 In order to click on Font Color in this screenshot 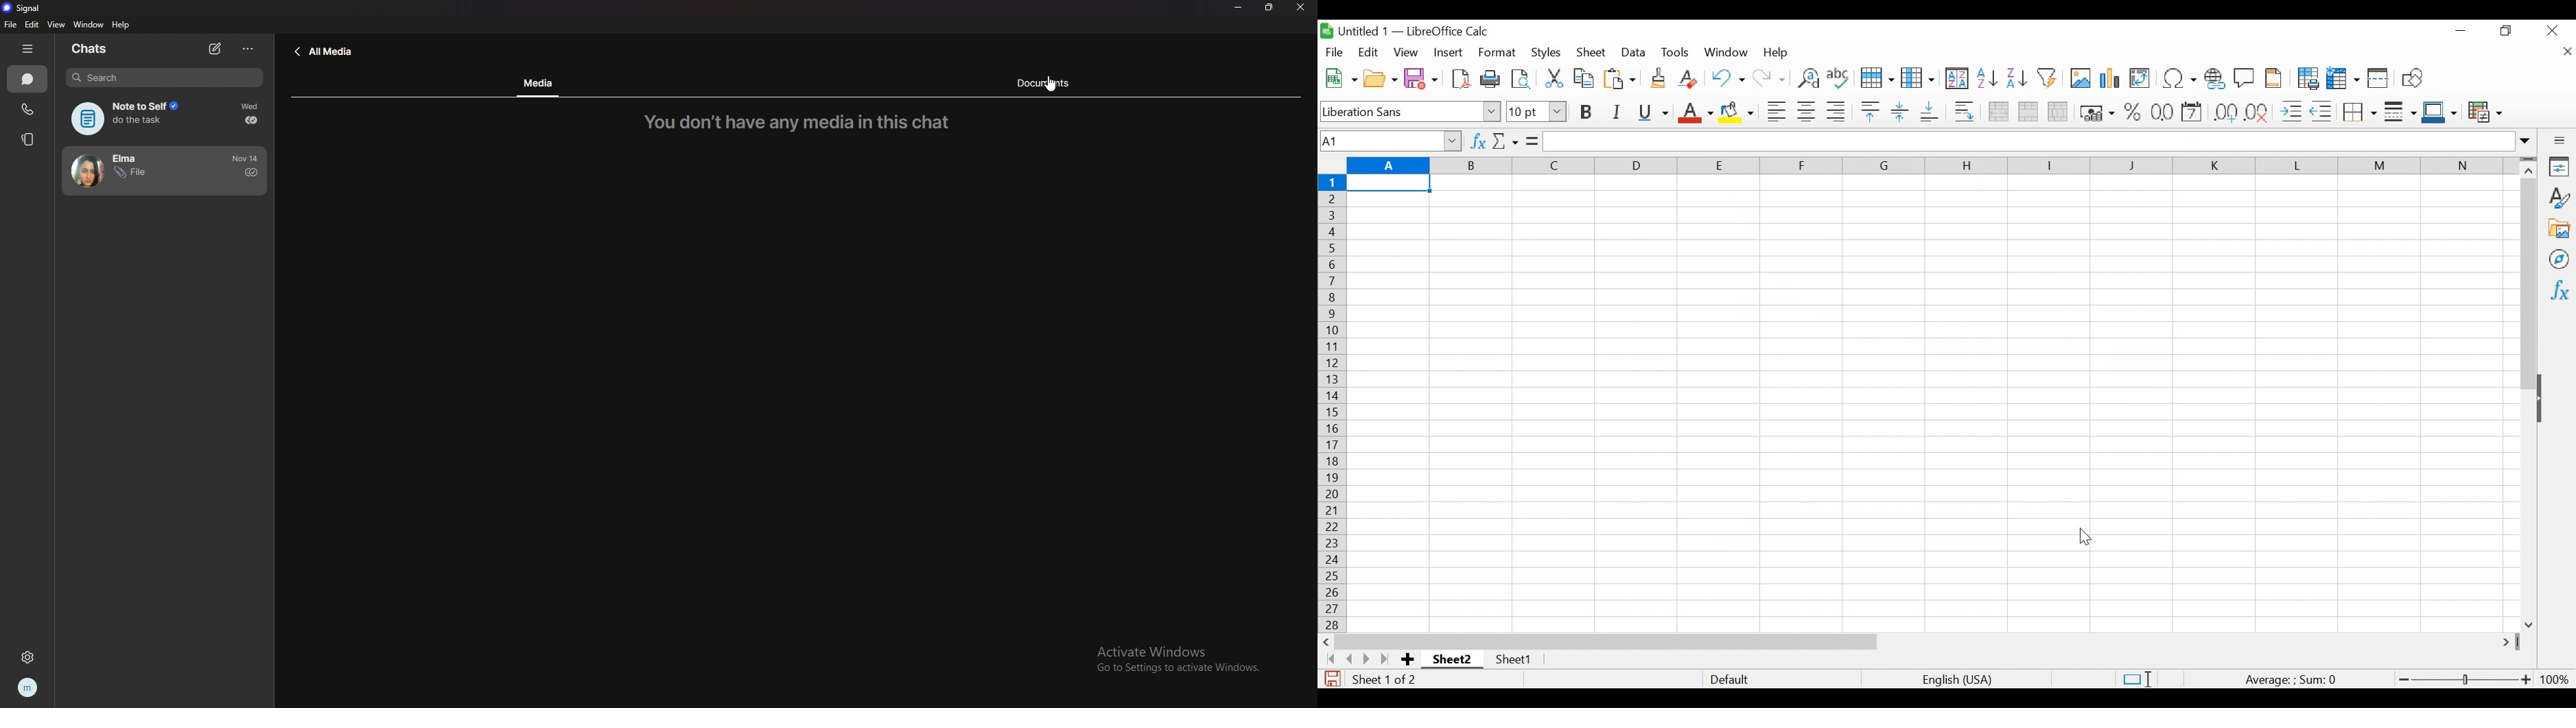, I will do `click(1695, 113)`.